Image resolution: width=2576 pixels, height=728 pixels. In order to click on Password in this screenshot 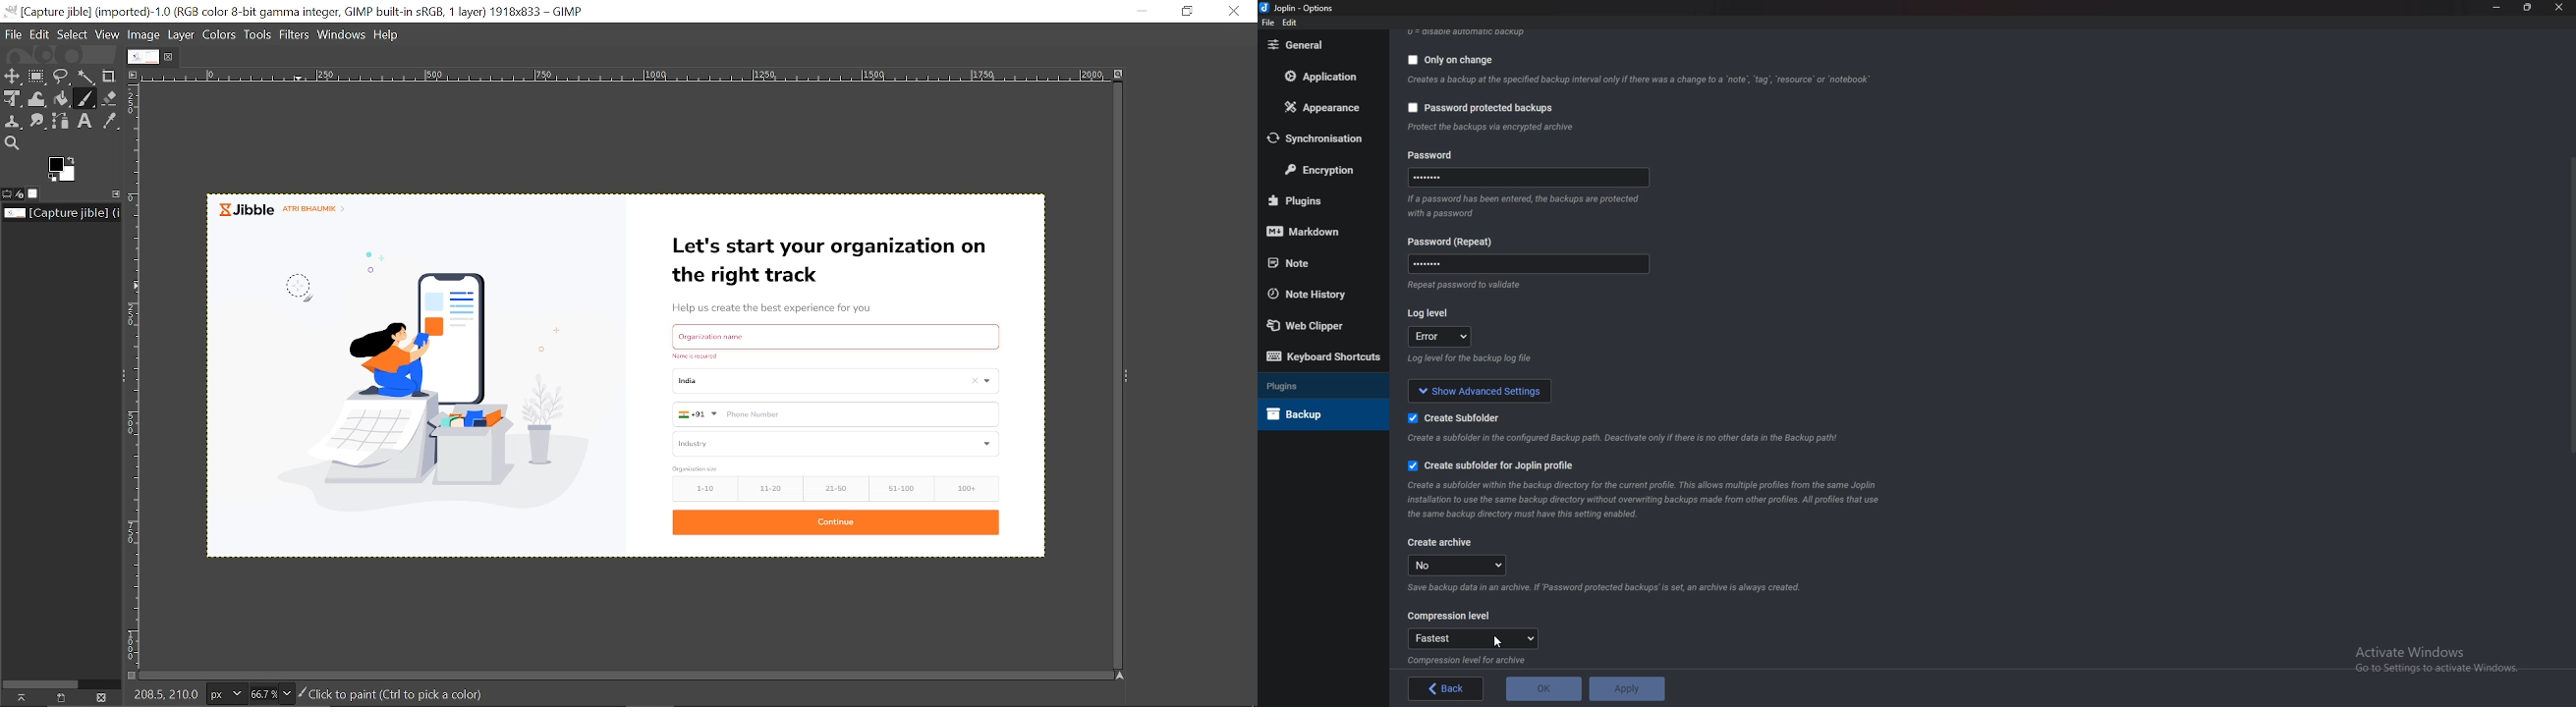, I will do `click(1453, 242)`.